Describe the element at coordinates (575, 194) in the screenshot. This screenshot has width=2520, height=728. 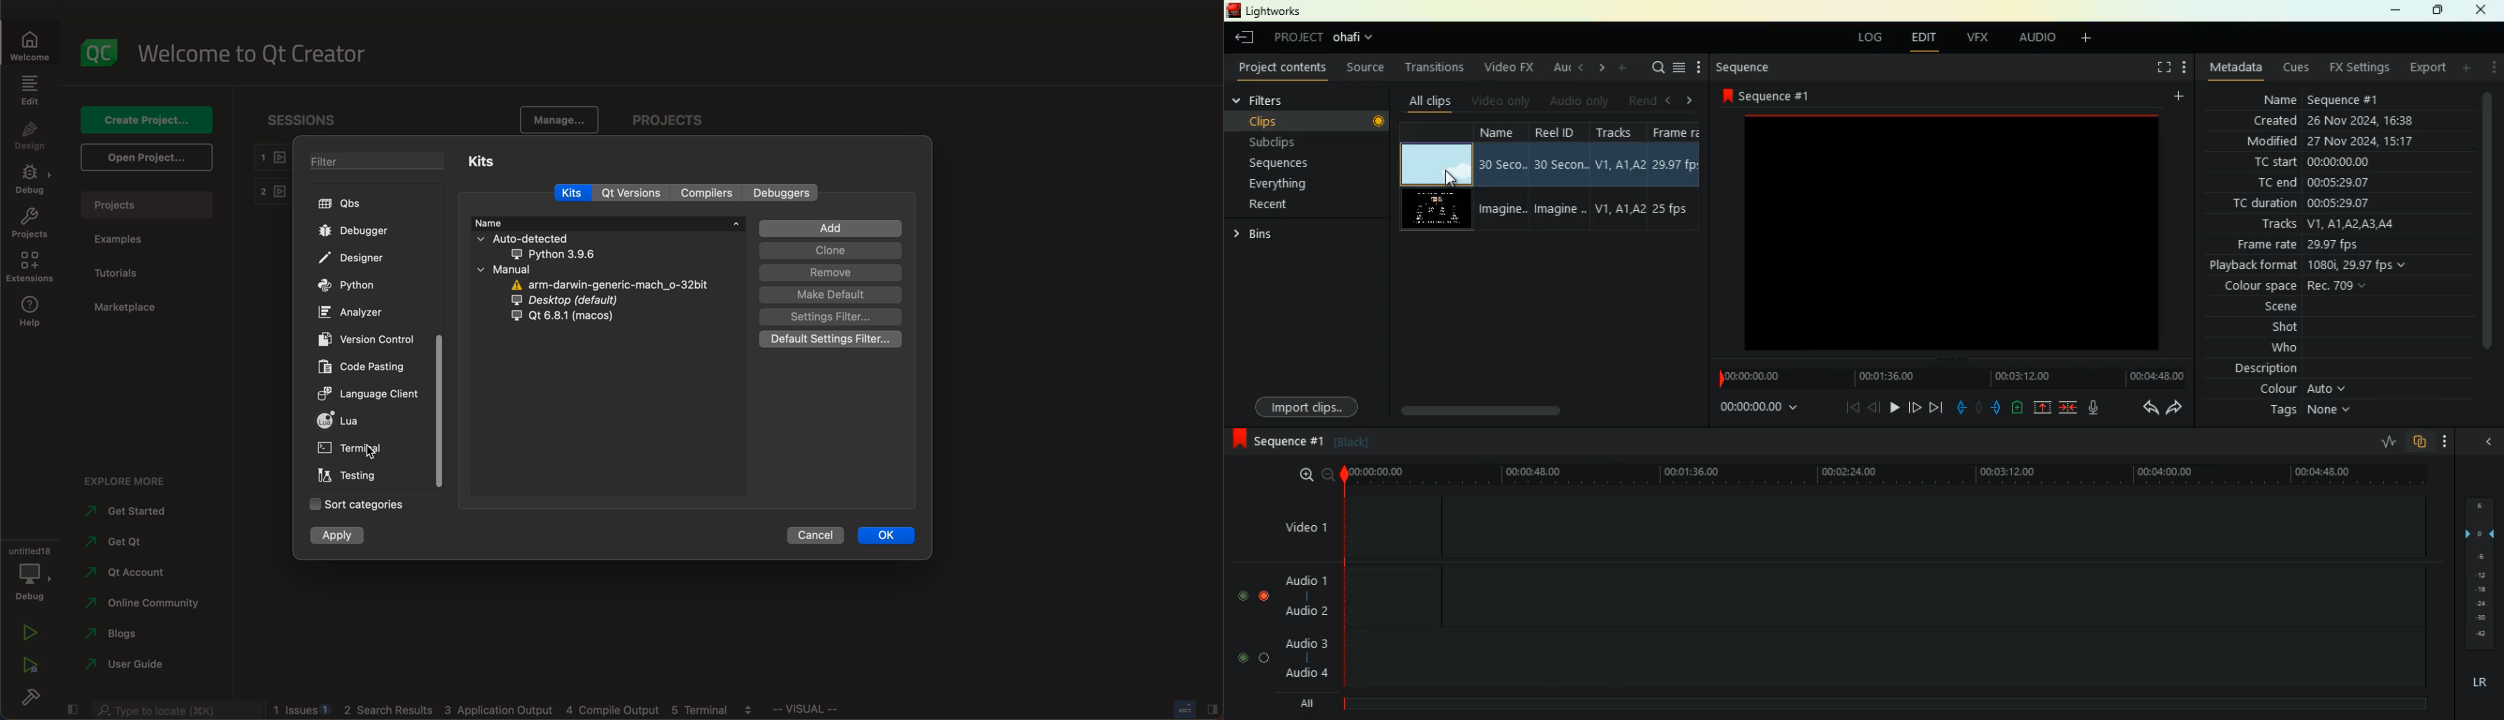
I see `kits` at that location.